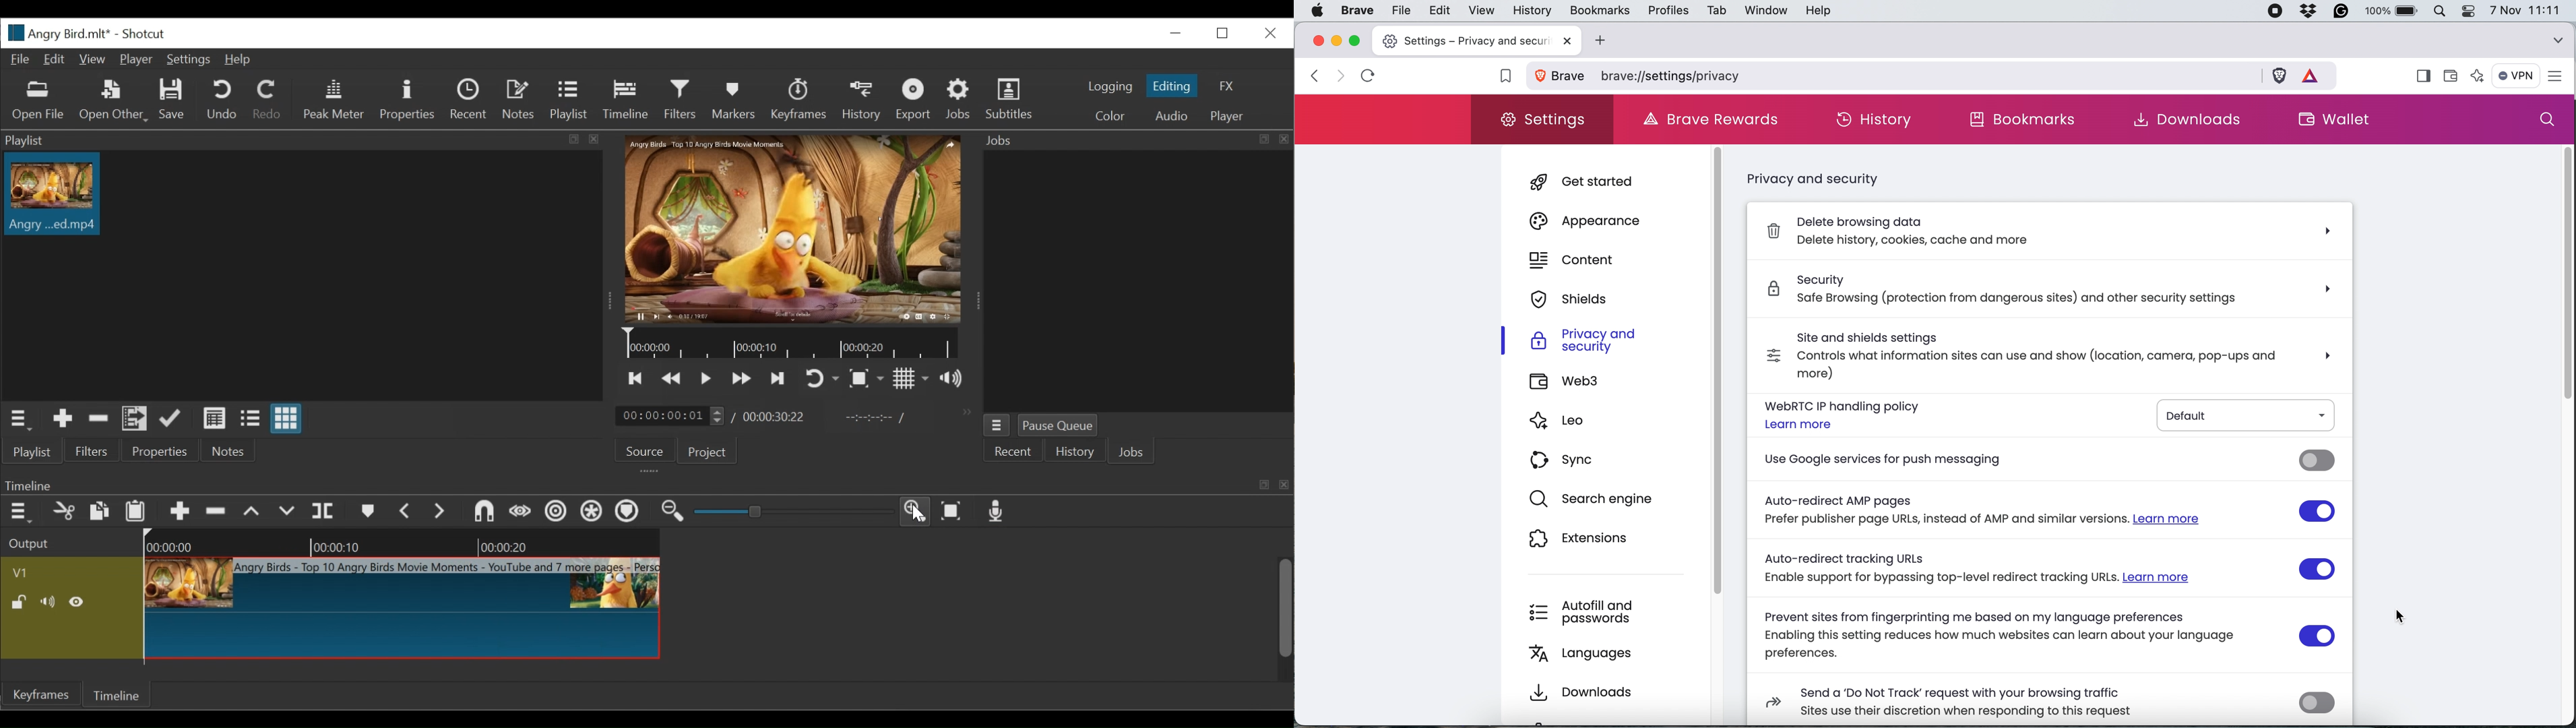 This screenshot has width=2576, height=728. I want to click on Play backward quickly, so click(741, 379).